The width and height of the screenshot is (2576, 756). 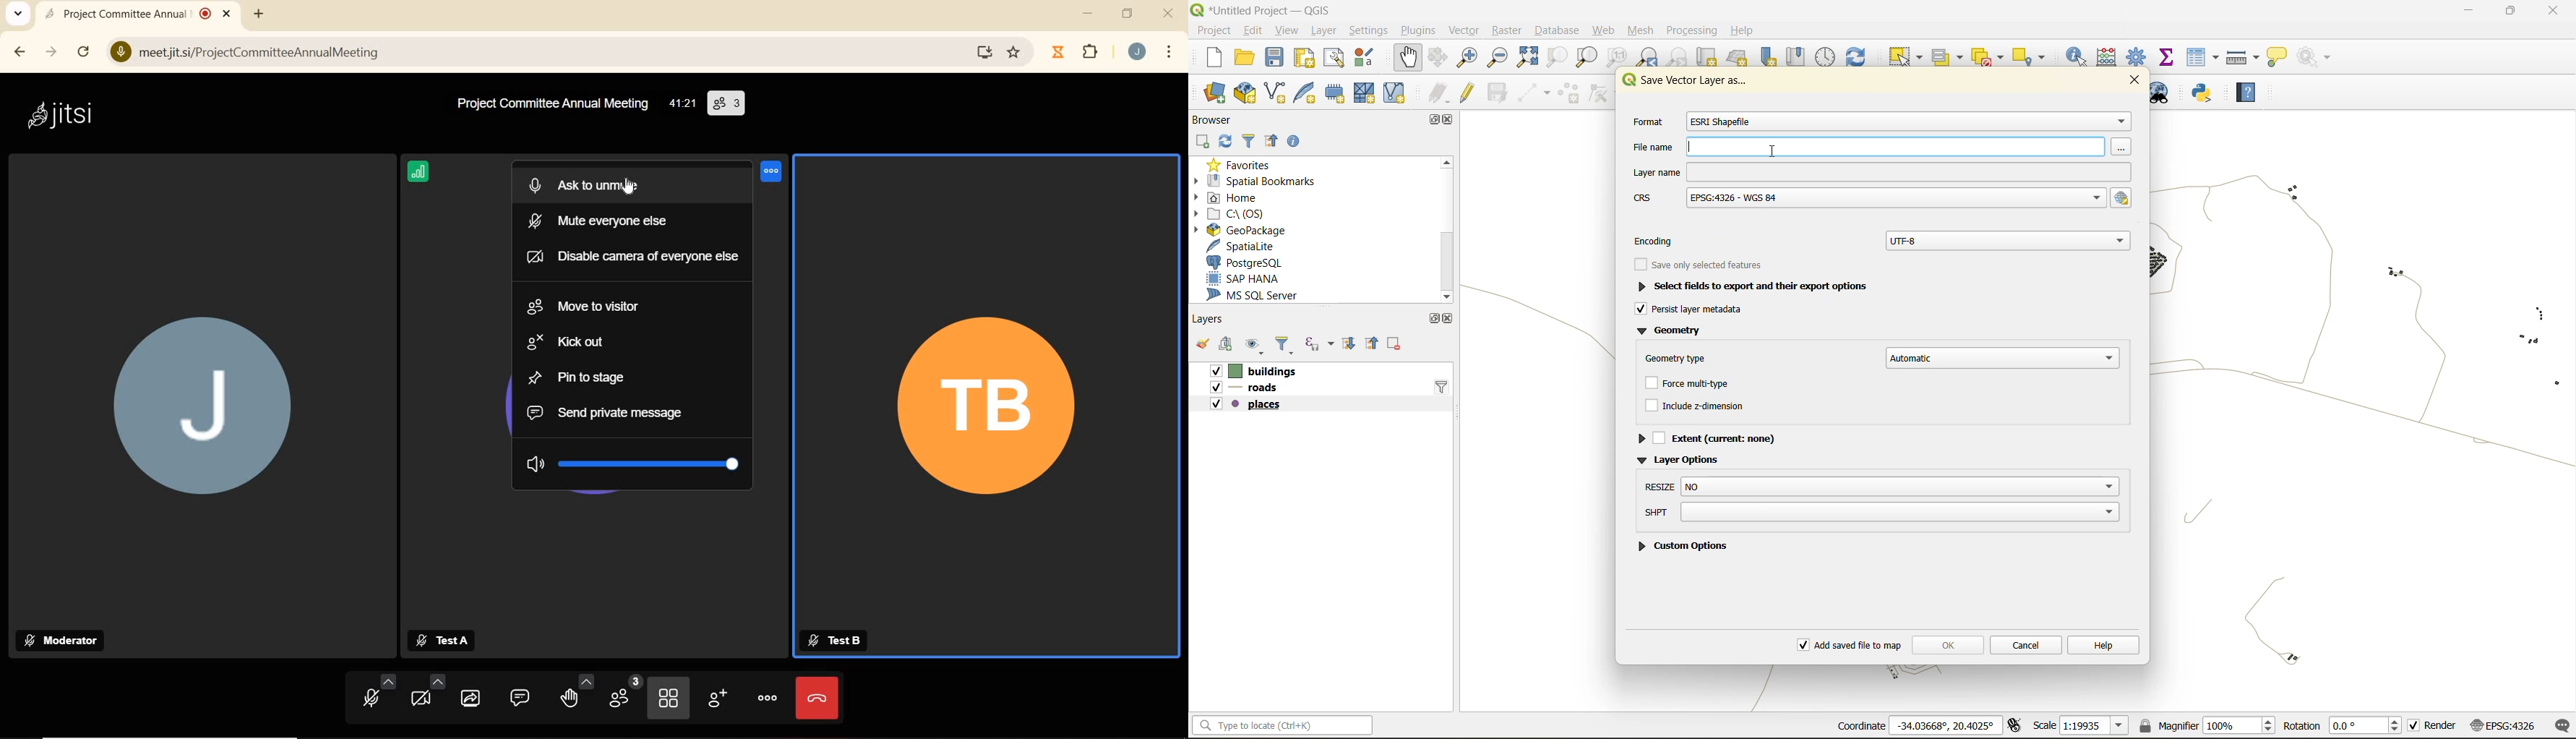 What do you see at coordinates (1601, 30) in the screenshot?
I see `web` at bounding box center [1601, 30].